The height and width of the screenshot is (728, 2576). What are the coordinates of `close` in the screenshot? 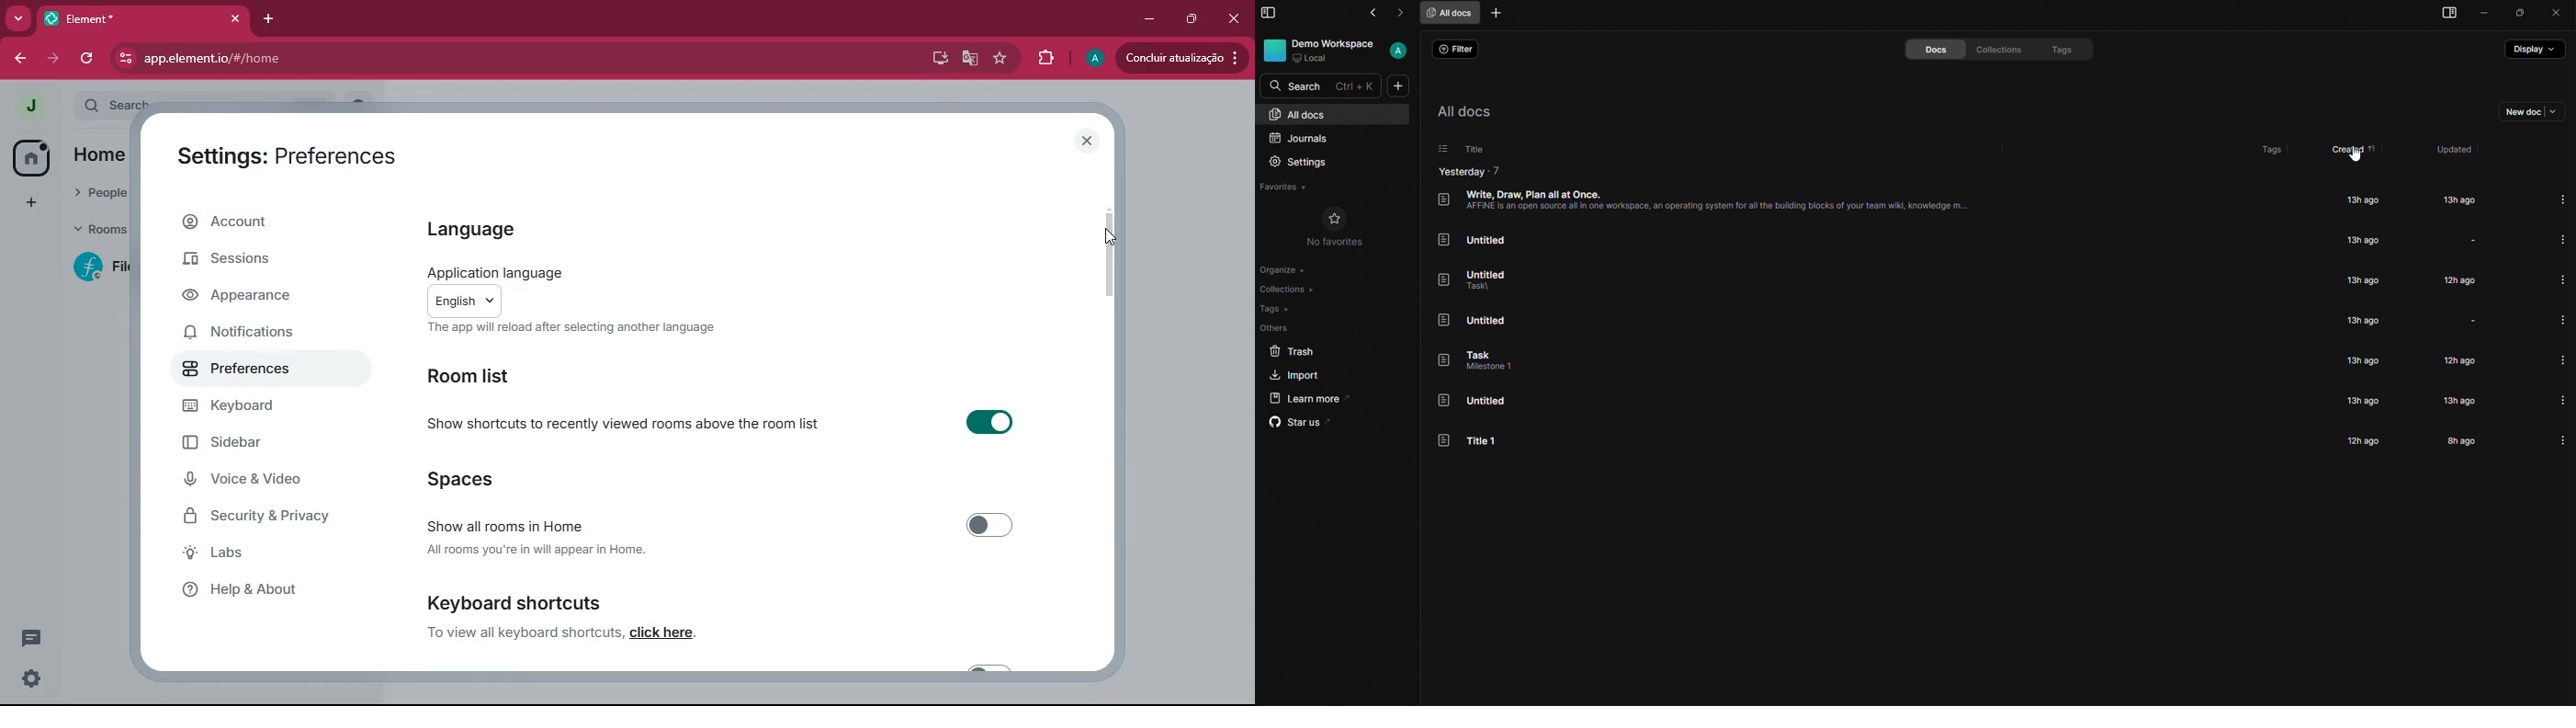 It's located at (1234, 19).